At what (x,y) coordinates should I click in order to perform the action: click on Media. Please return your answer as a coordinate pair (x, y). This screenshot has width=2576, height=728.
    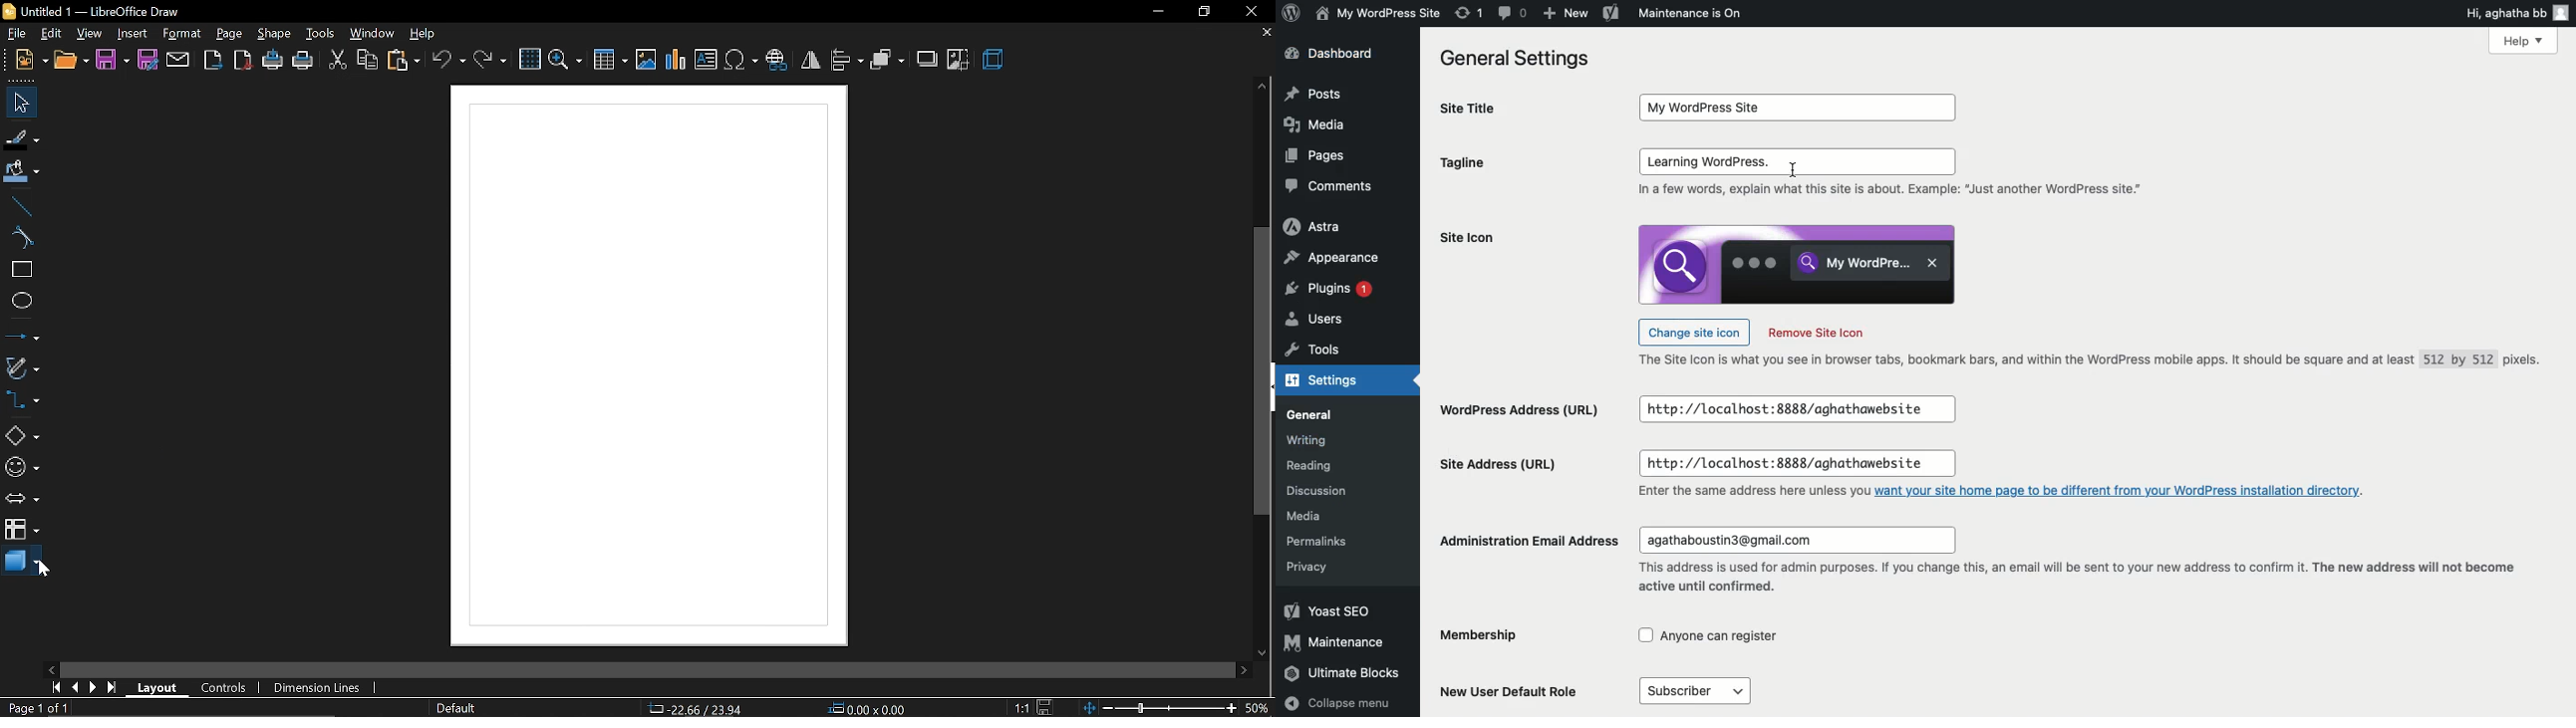
    Looking at the image, I should click on (1309, 517).